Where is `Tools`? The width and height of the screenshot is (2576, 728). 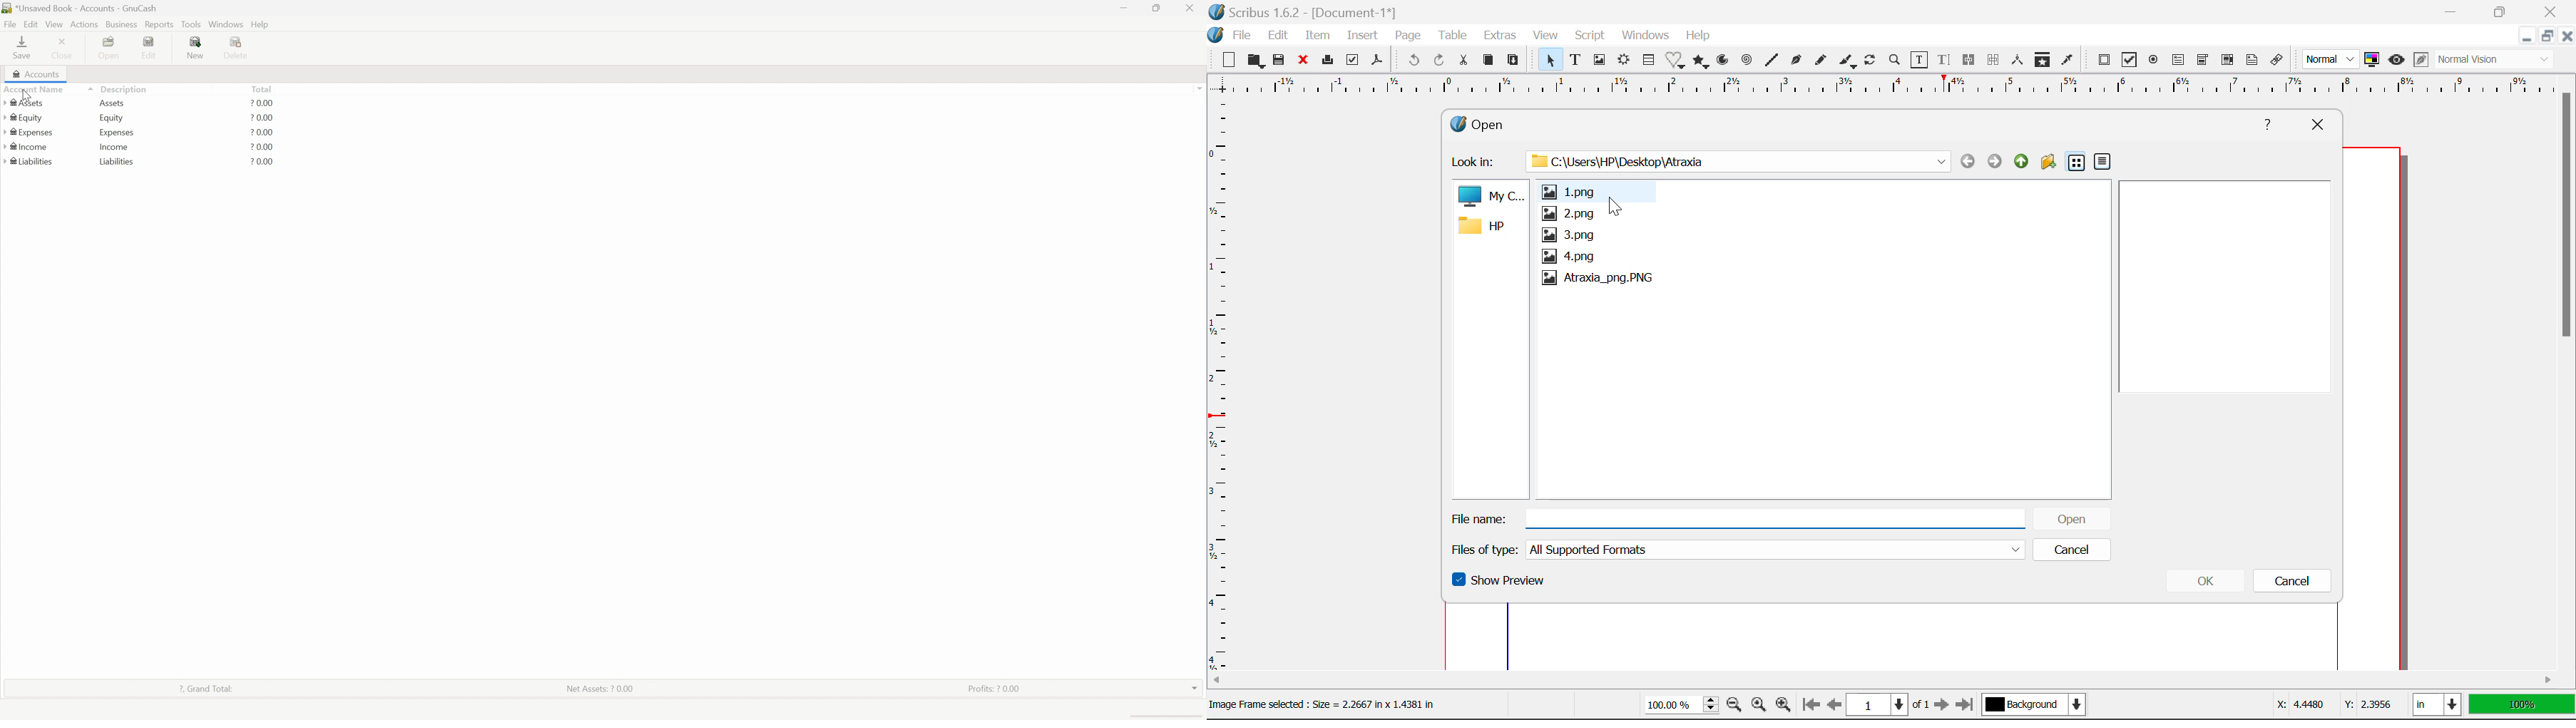 Tools is located at coordinates (190, 24).